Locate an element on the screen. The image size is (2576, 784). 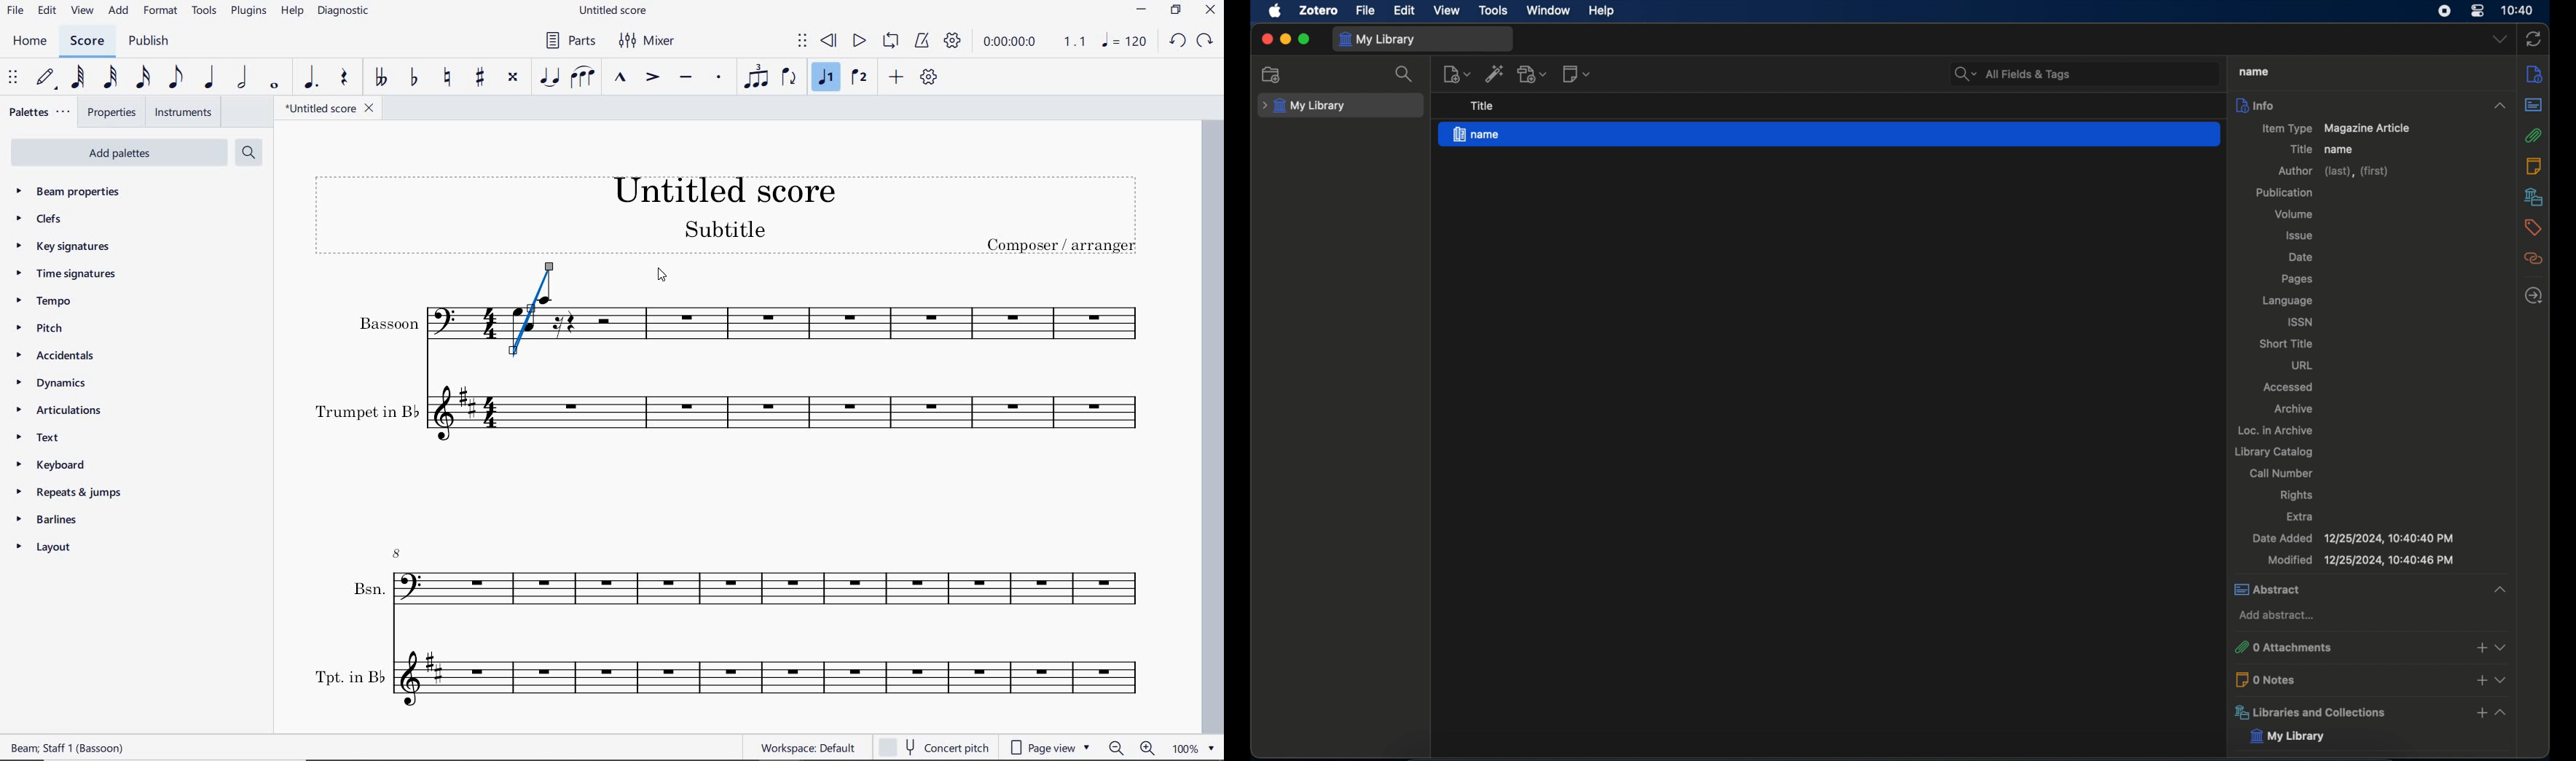
file is located at coordinates (15, 12).